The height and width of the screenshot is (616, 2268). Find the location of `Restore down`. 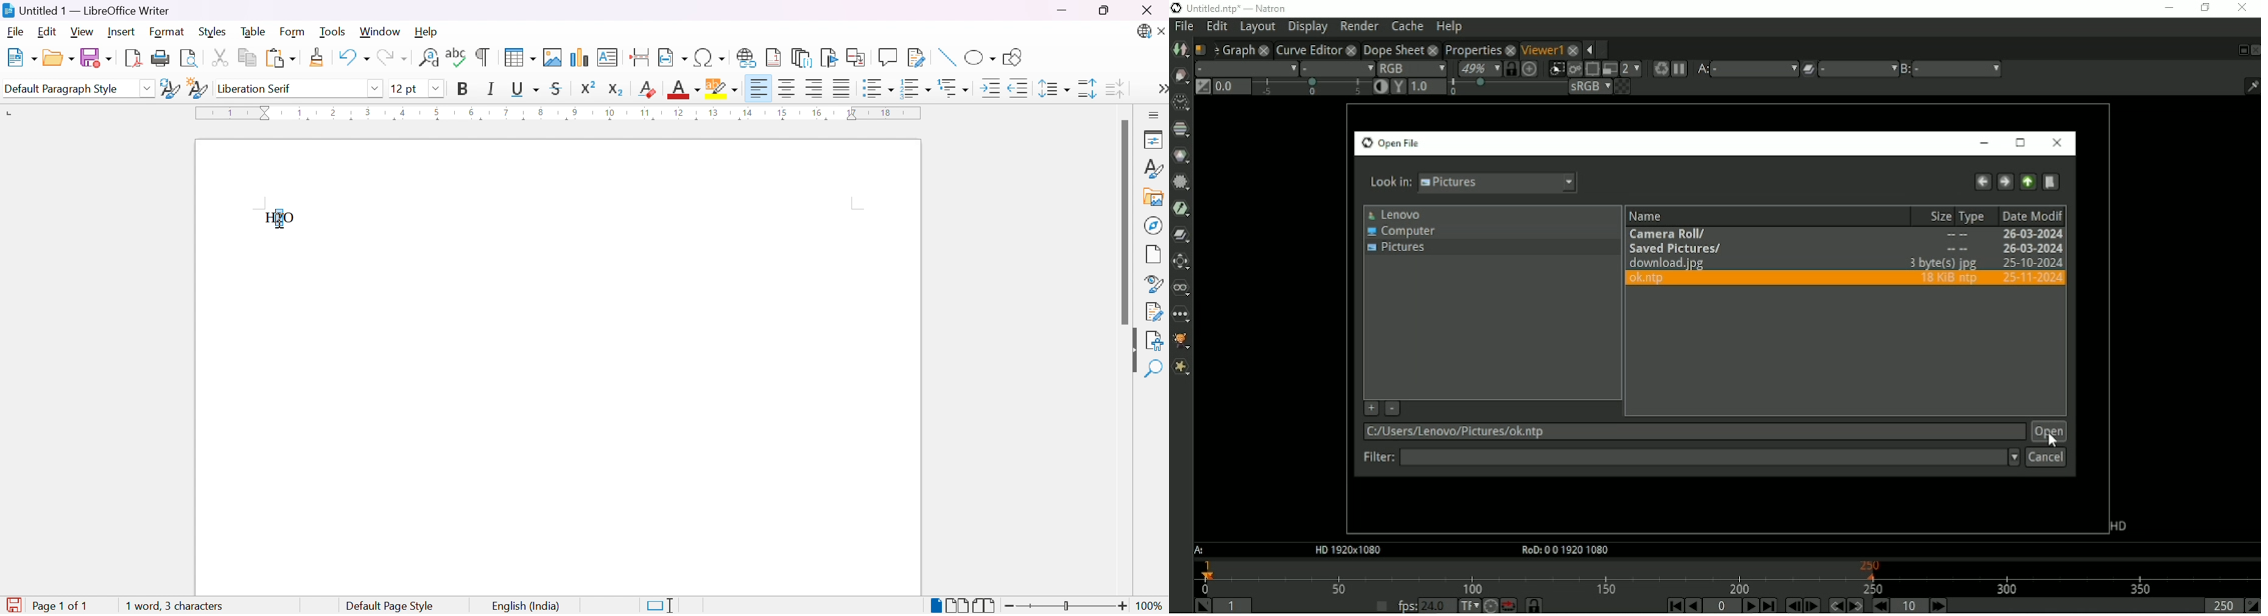

Restore down is located at coordinates (1104, 12).